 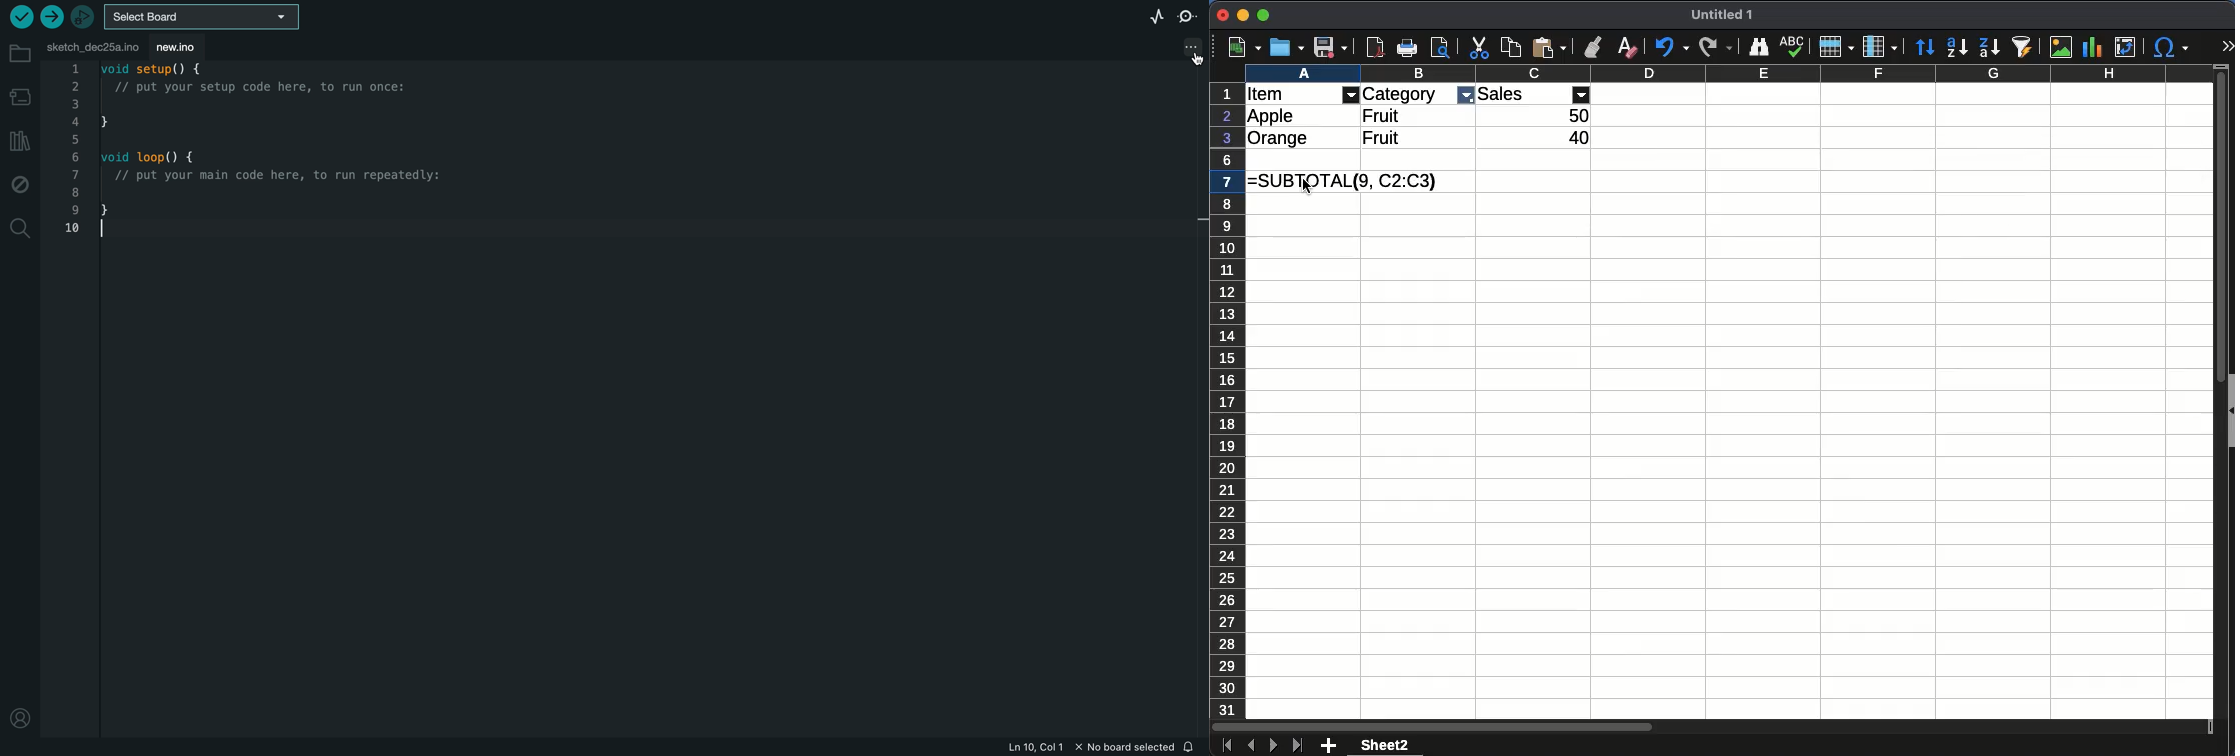 What do you see at coordinates (1579, 116) in the screenshot?
I see `50` at bounding box center [1579, 116].